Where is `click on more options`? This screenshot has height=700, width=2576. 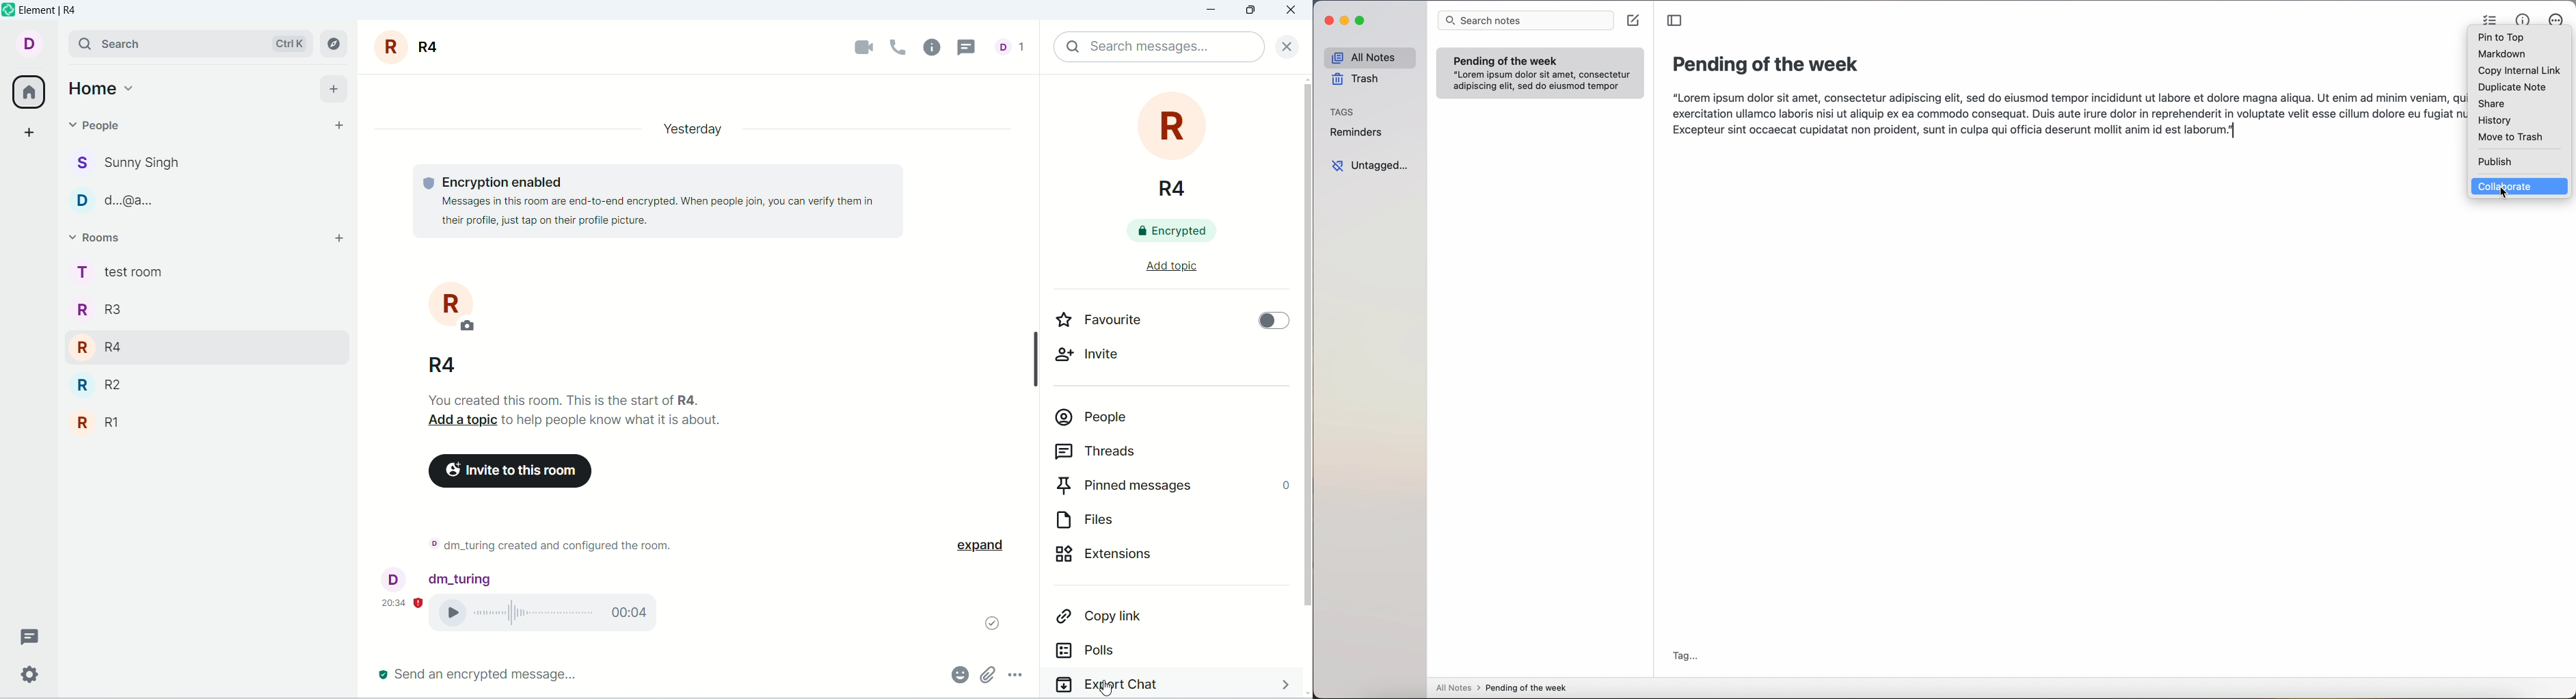
click on more options is located at coordinates (2557, 21).